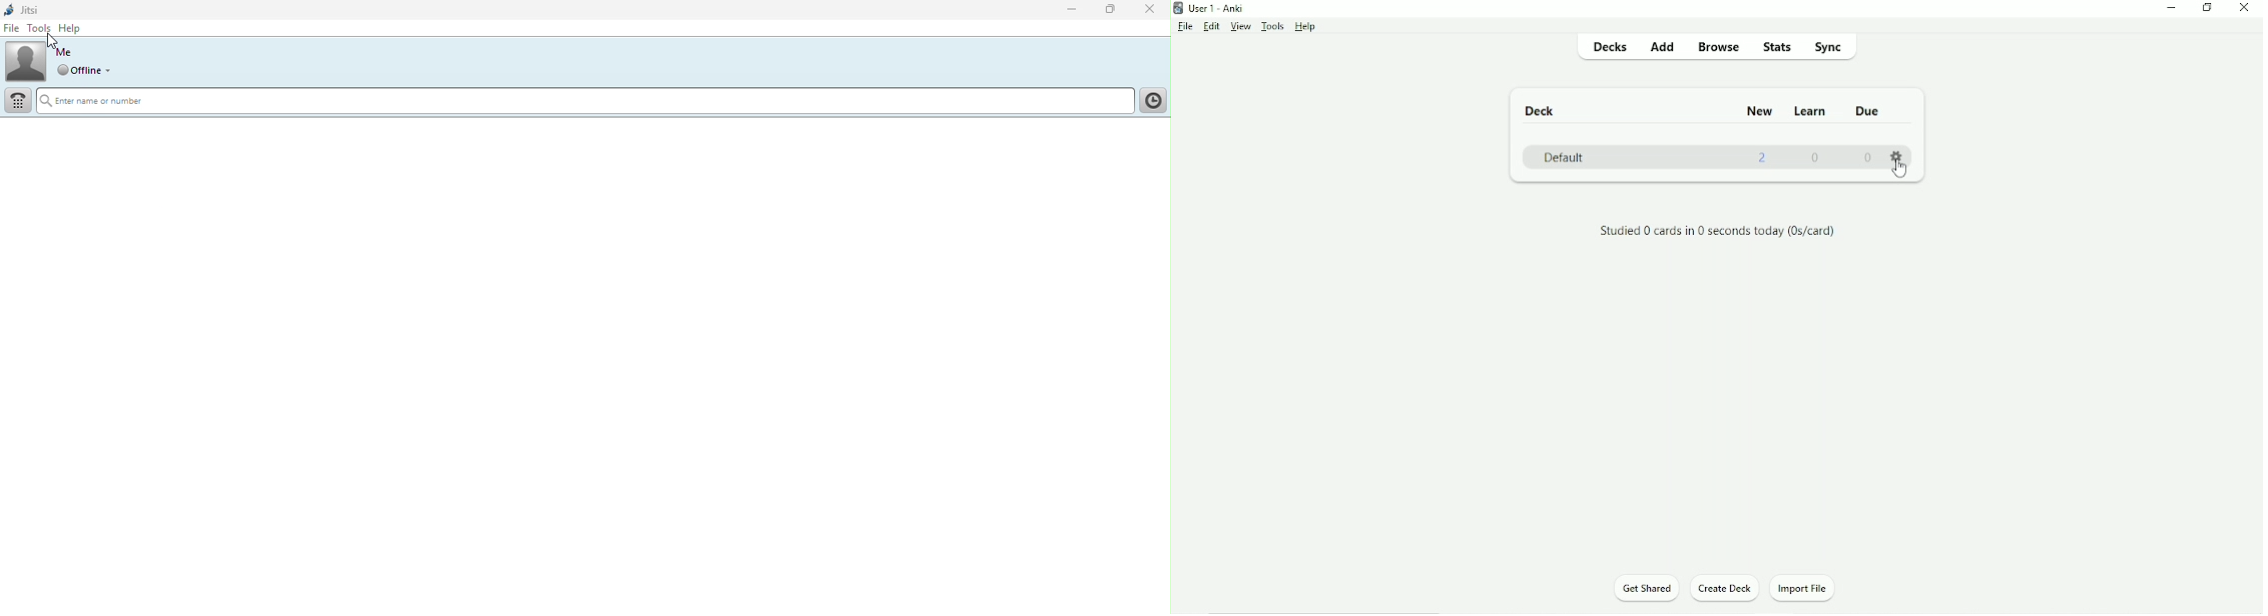 The height and width of the screenshot is (616, 2268). I want to click on Learn, so click(1812, 111).